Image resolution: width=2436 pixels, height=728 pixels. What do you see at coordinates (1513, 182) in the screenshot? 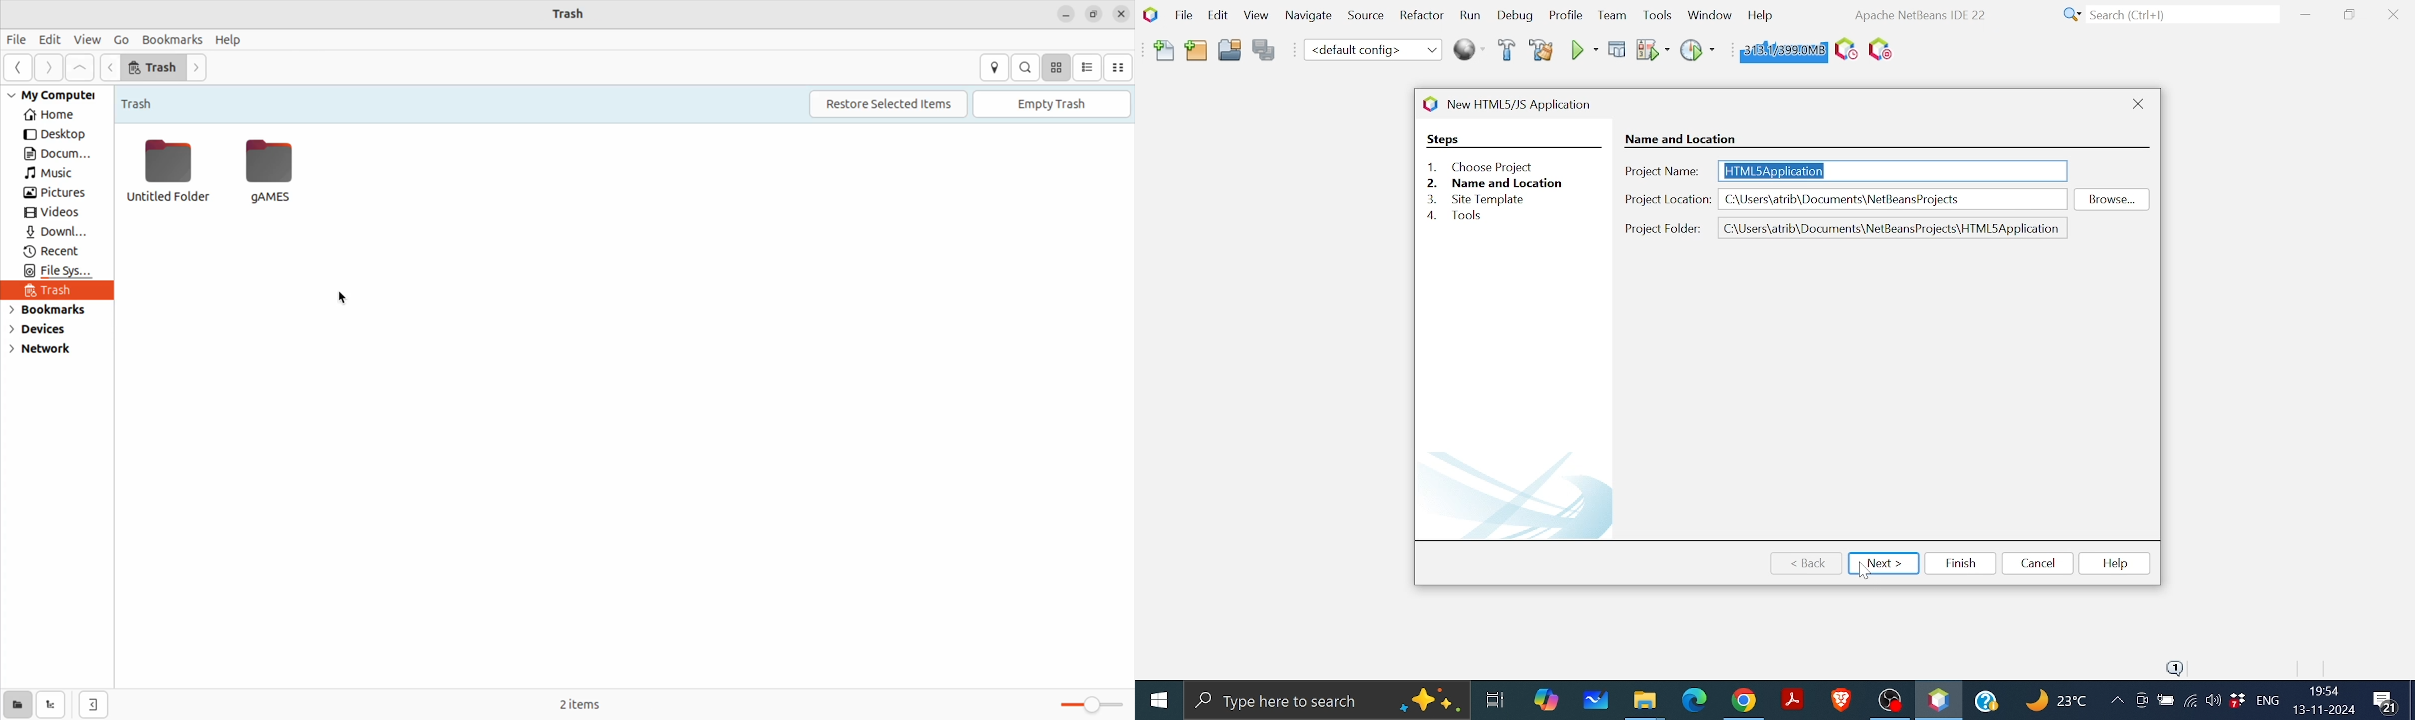
I see `2. Name and location` at bounding box center [1513, 182].